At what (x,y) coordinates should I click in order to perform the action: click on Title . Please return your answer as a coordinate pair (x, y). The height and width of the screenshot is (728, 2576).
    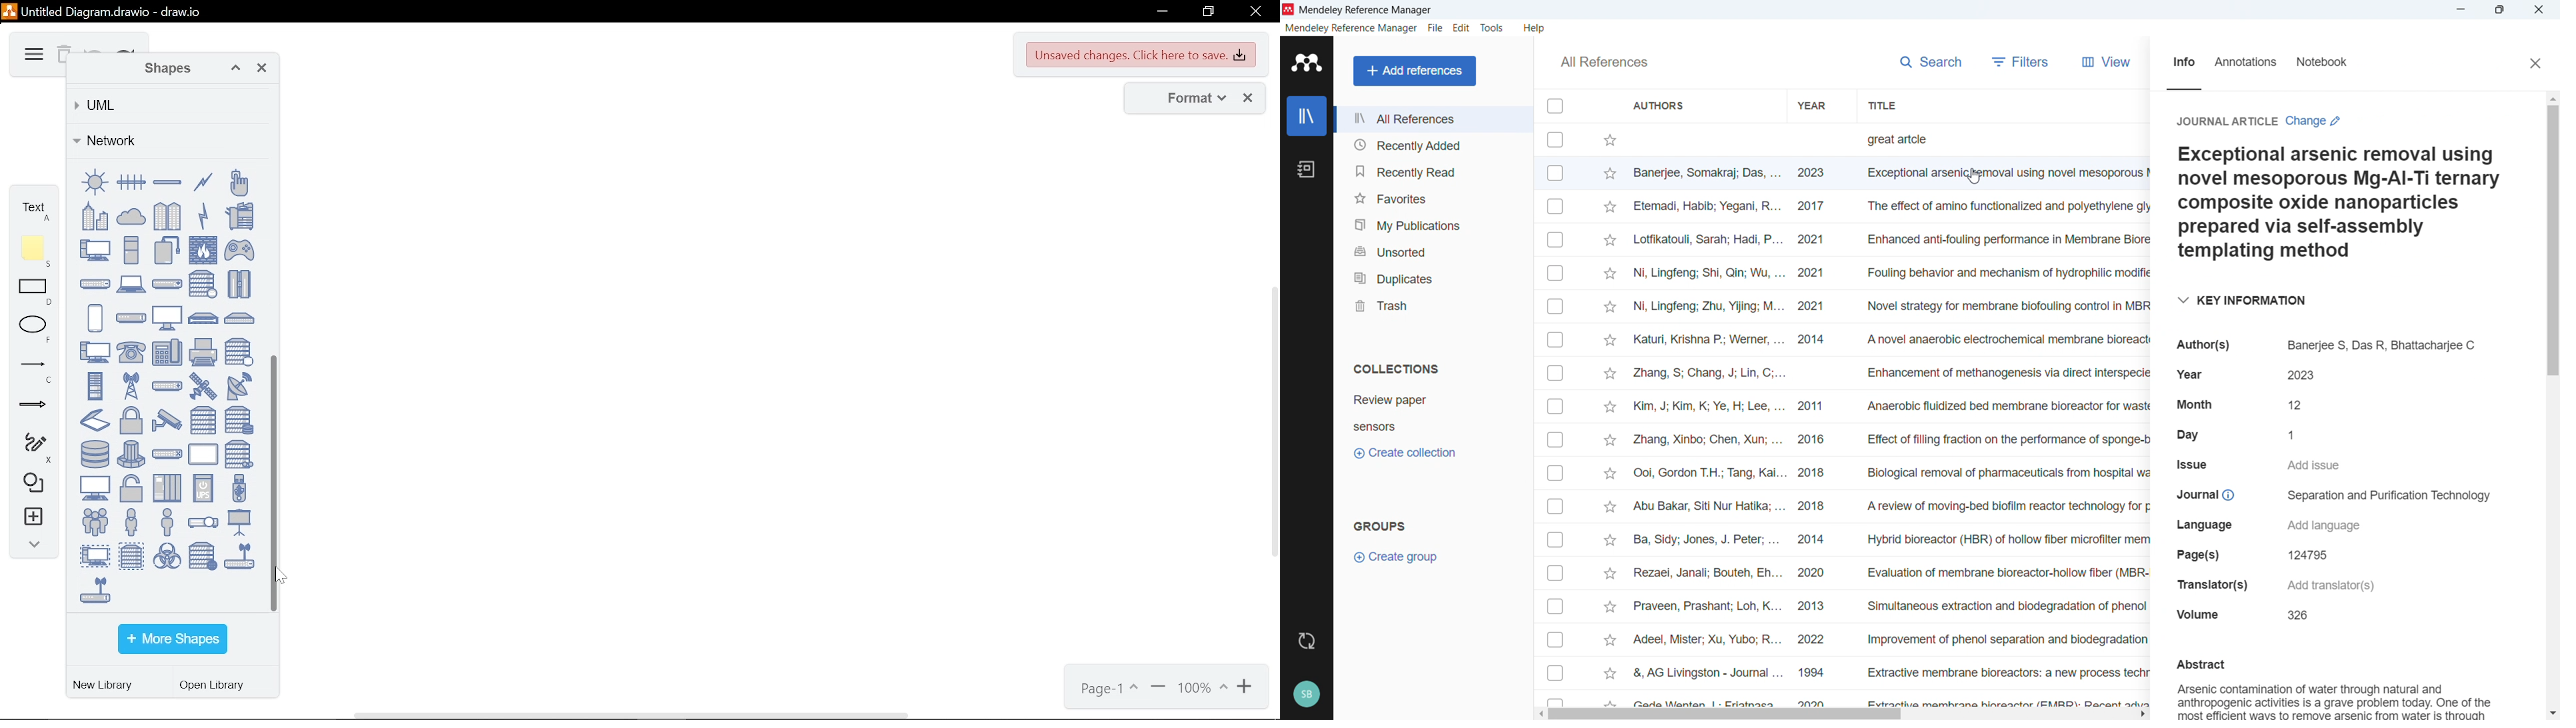
    Looking at the image, I should click on (1367, 11).